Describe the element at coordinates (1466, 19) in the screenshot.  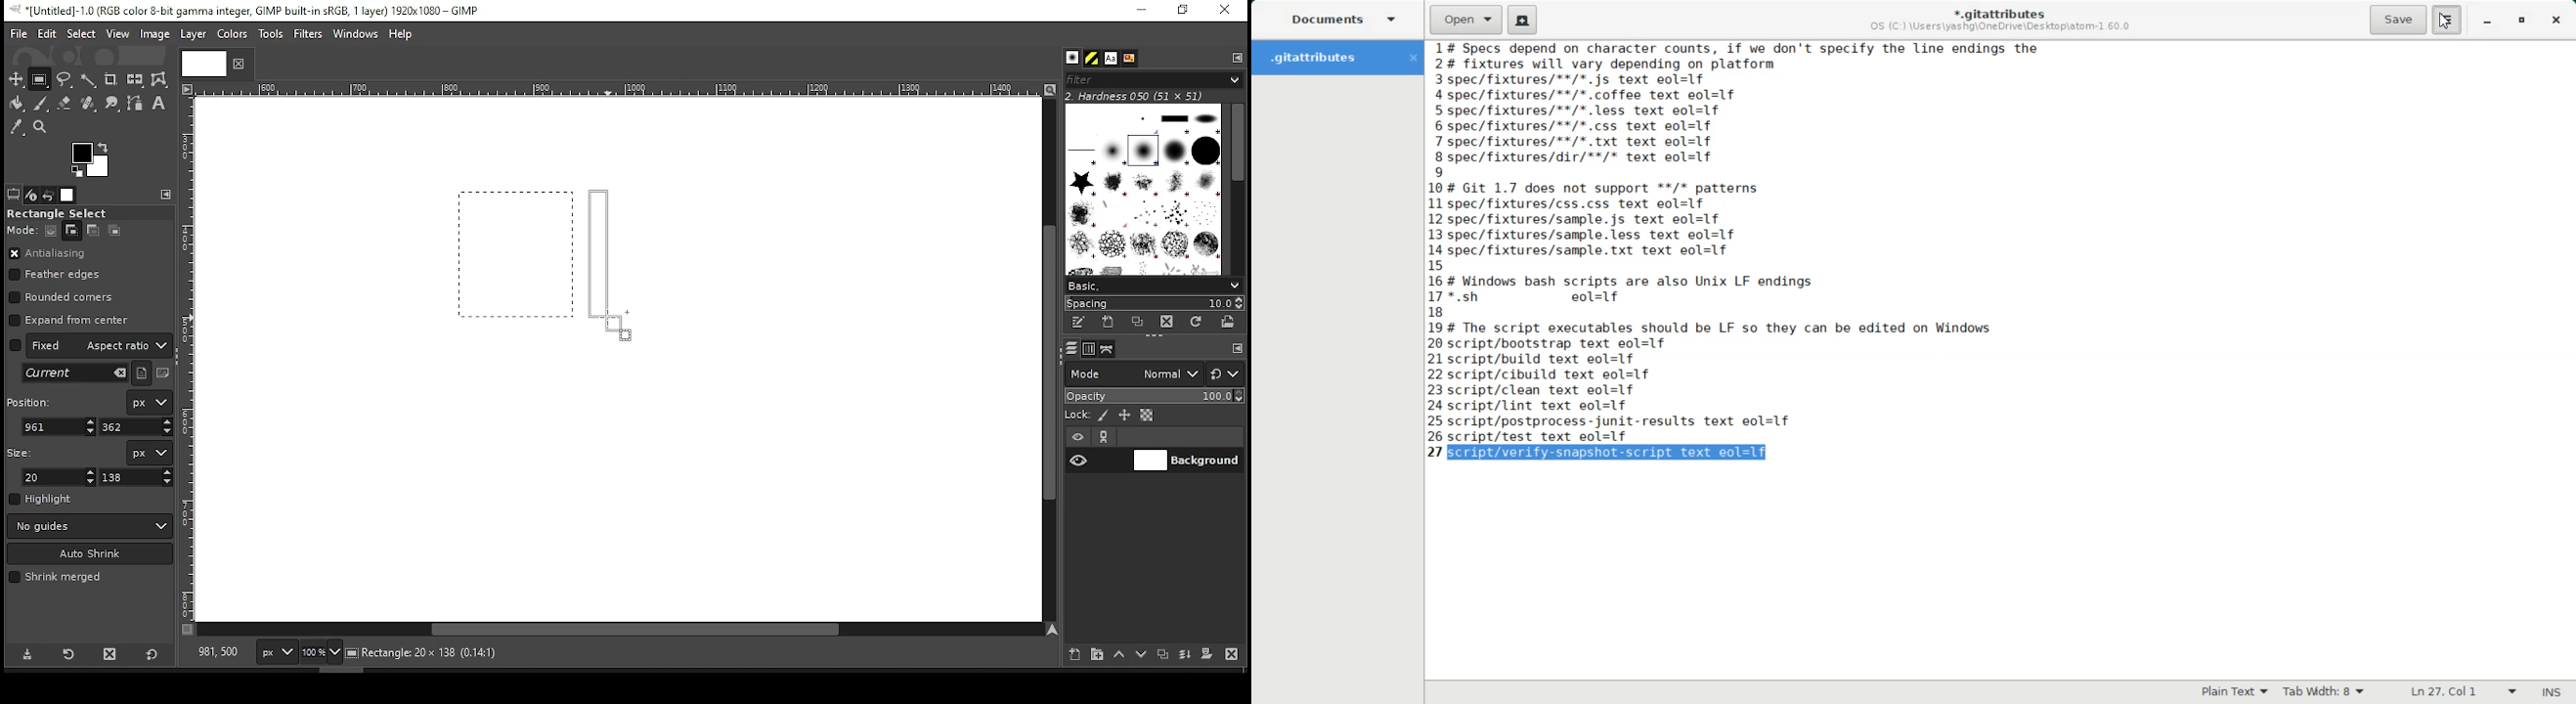
I see `Open a file` at that location.